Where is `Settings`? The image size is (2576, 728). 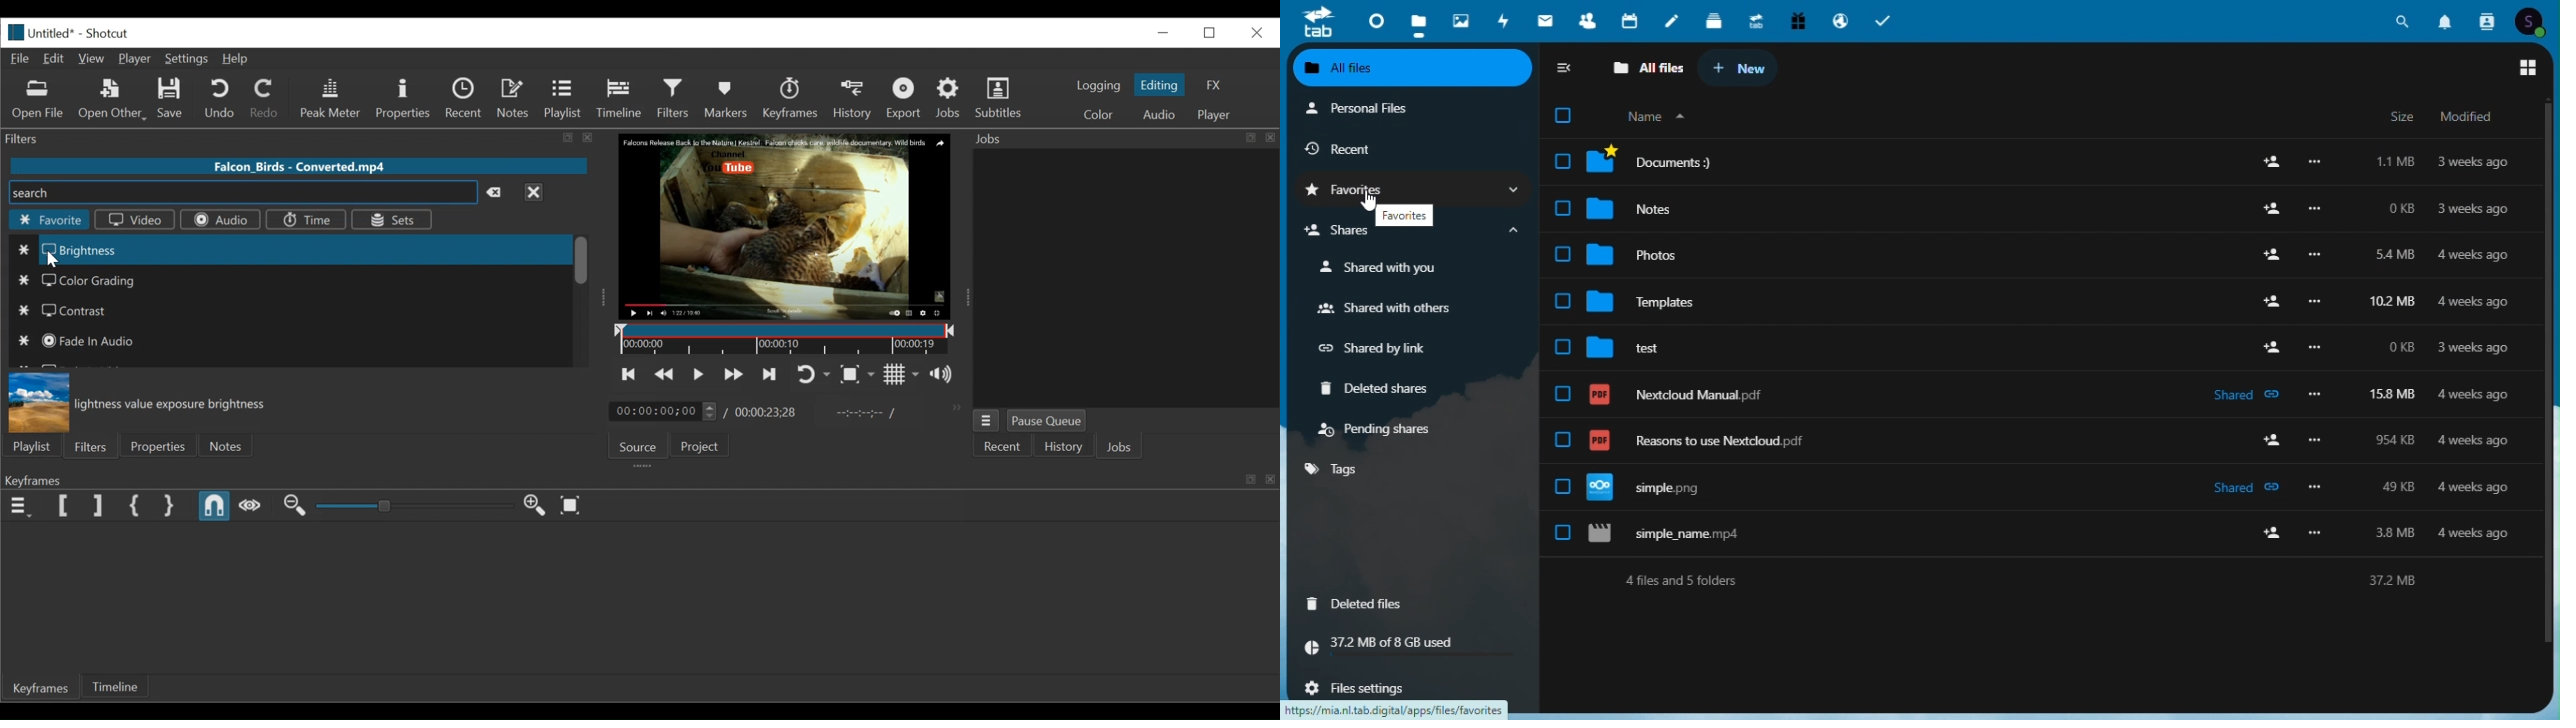
Settings is located at coordinates (189, 59).